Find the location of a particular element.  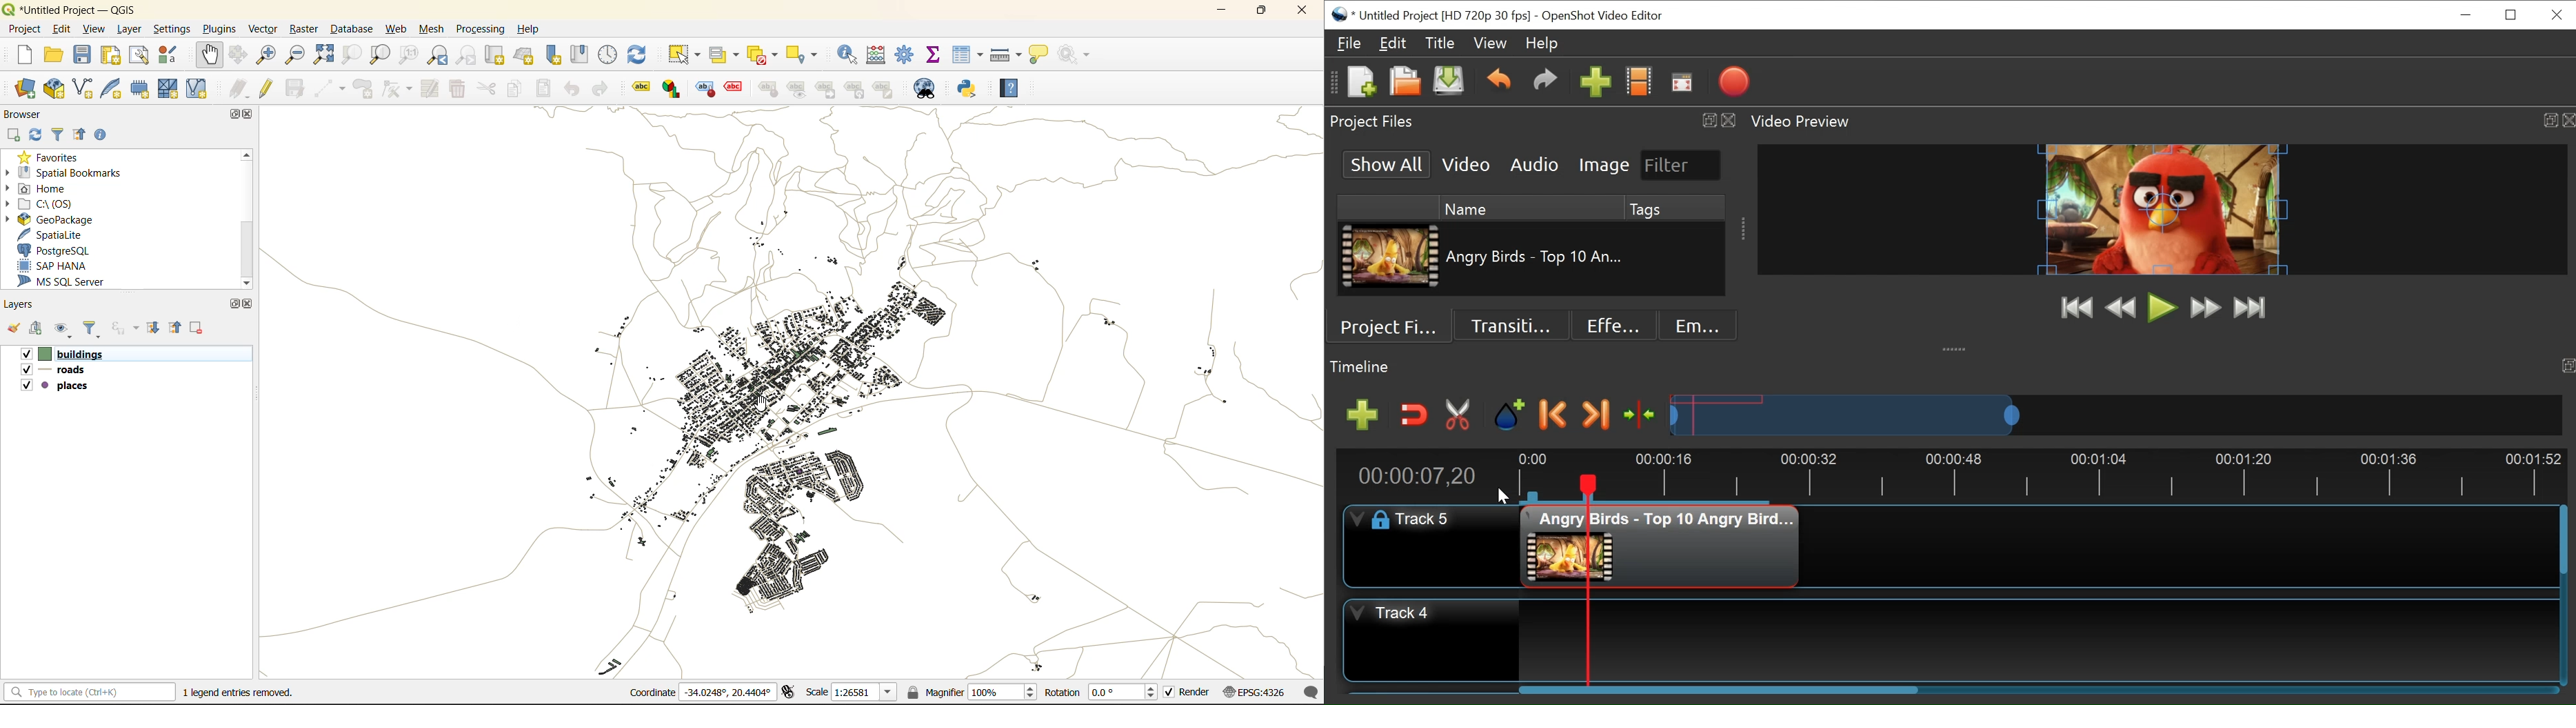

undo is located at coordinates (1501, 82).